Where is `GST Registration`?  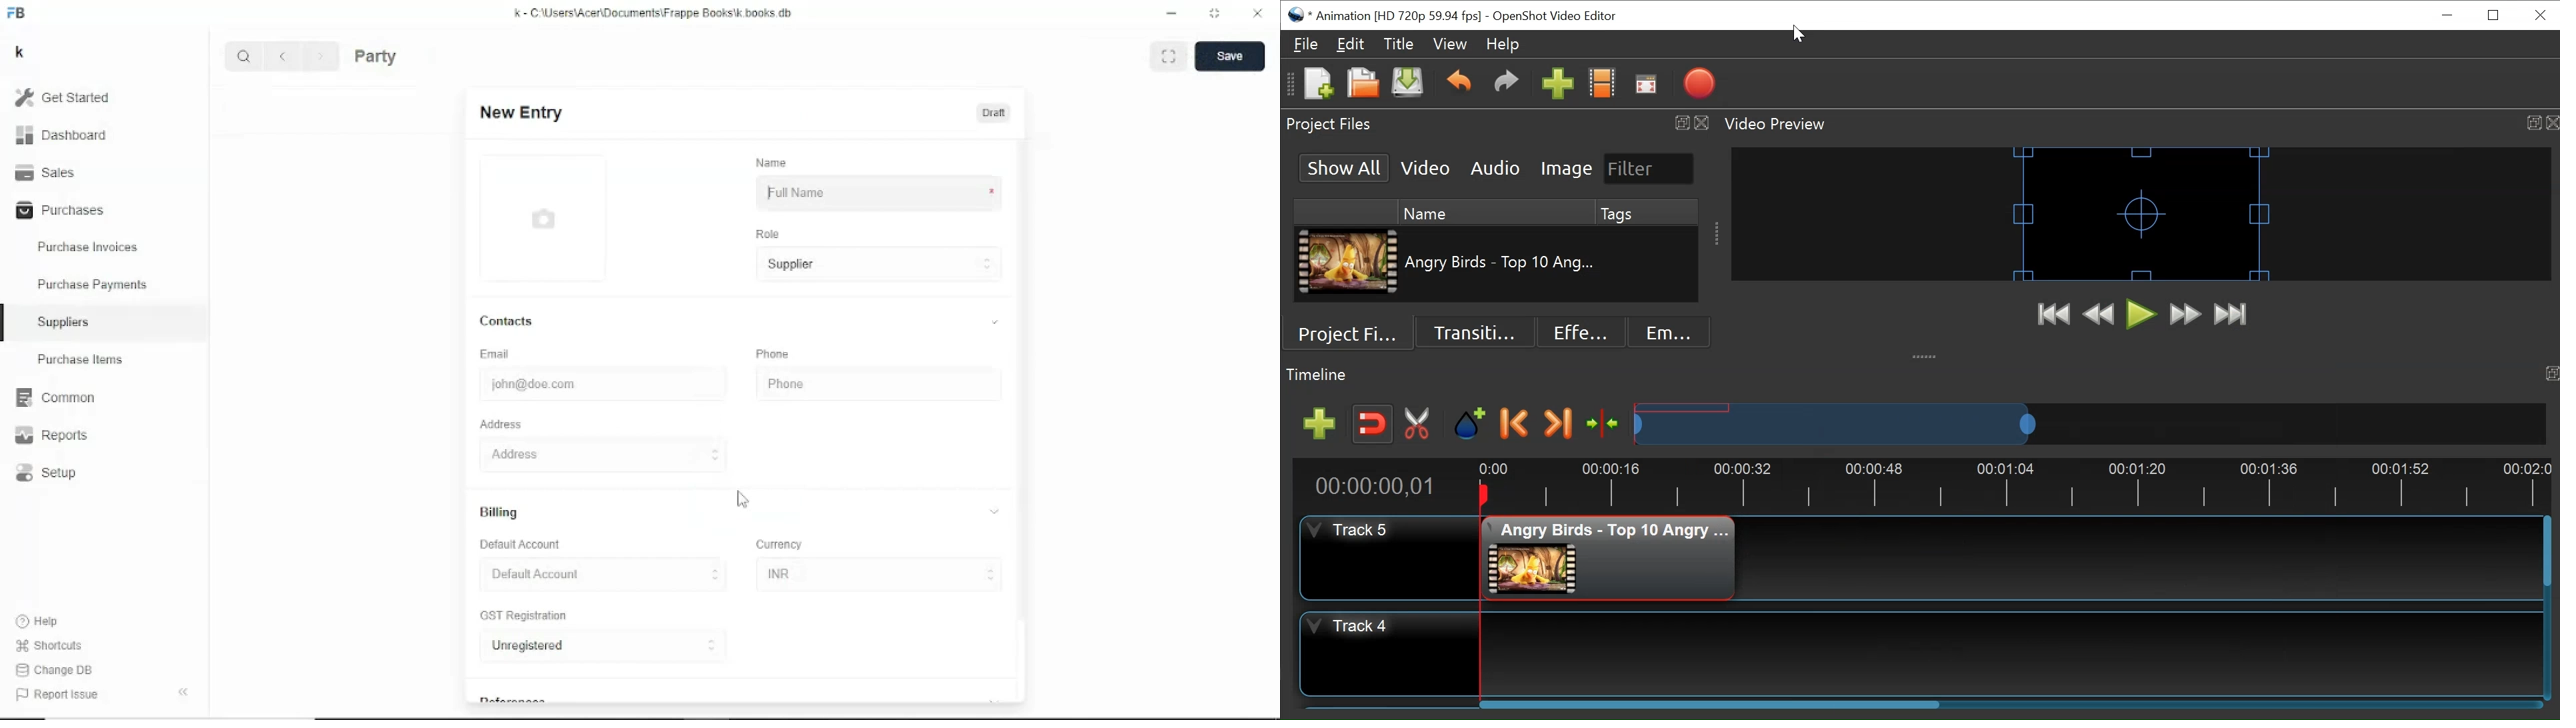 GST Registration is located at coordinates (526, 617).